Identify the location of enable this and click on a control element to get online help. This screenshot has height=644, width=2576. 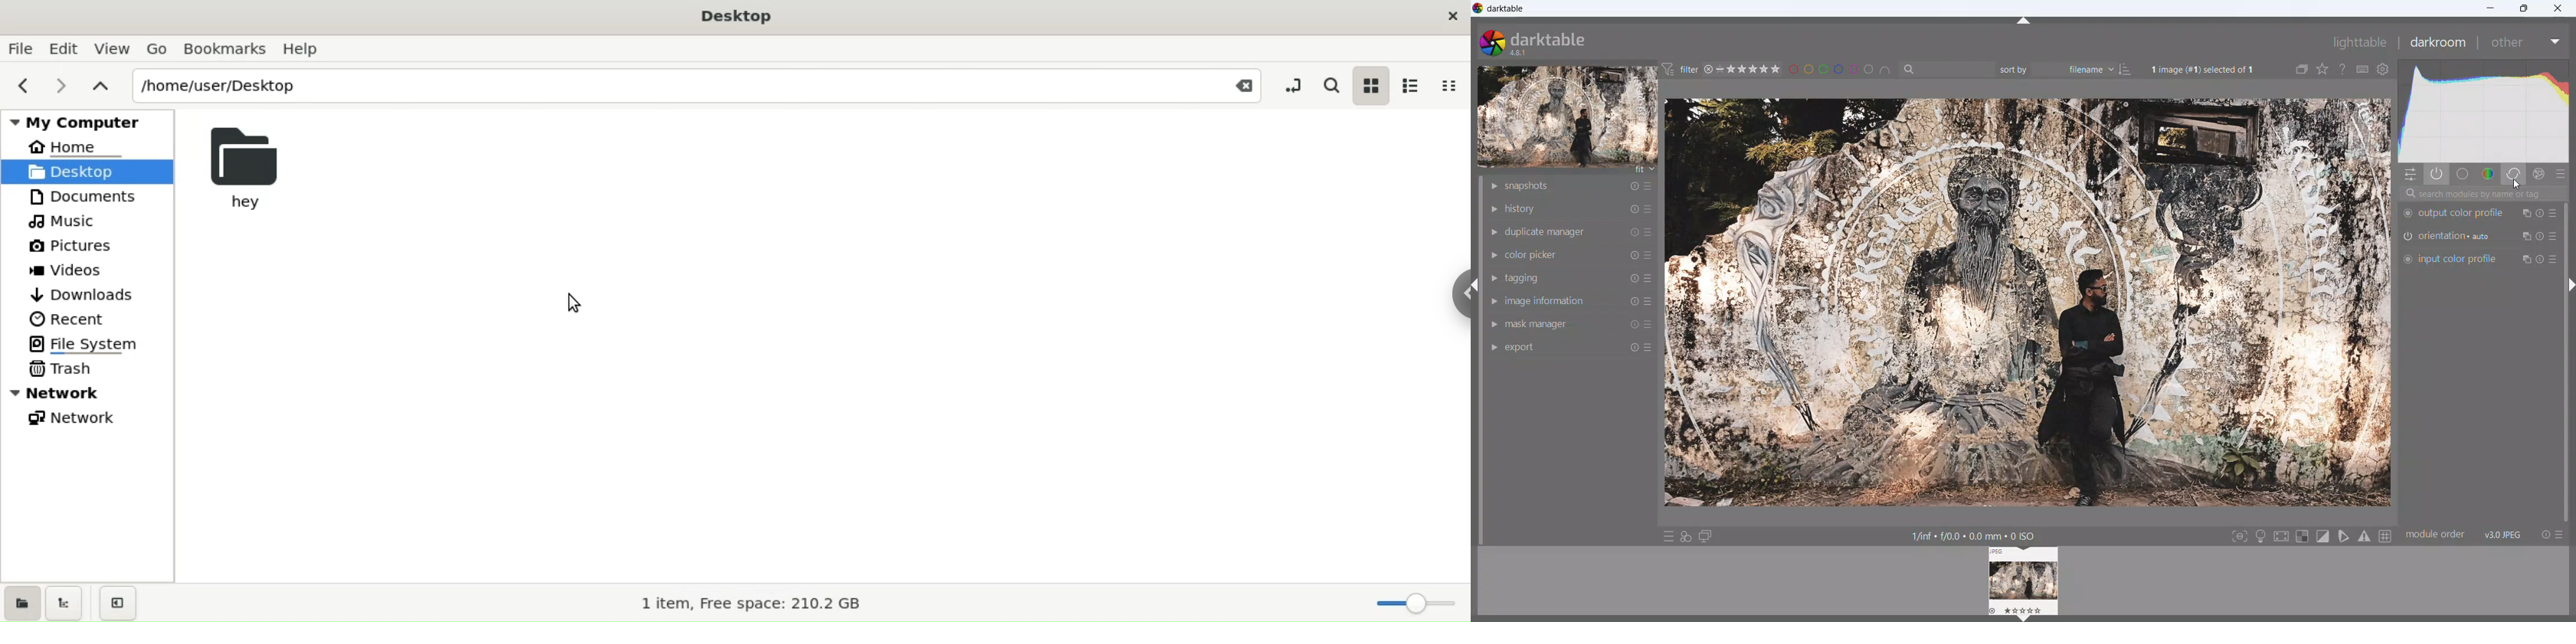
(2343, 69).